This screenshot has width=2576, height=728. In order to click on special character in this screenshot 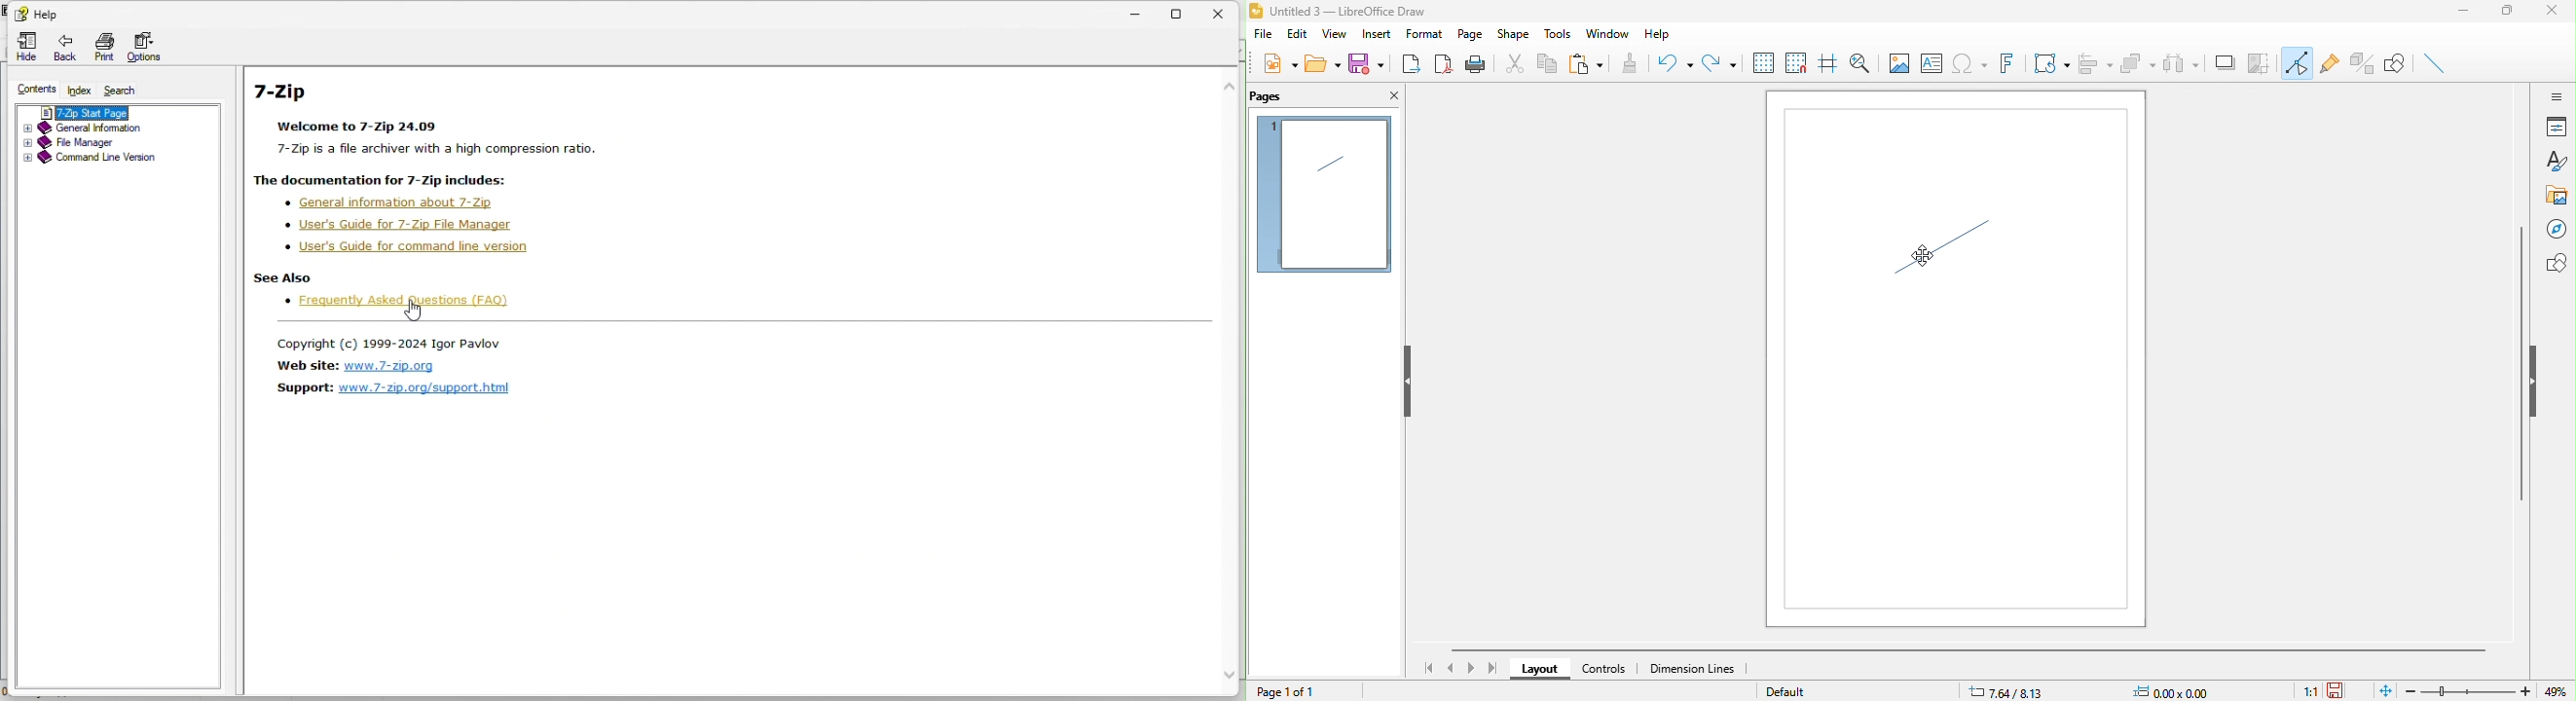, I will do `click(1972, 65)`.